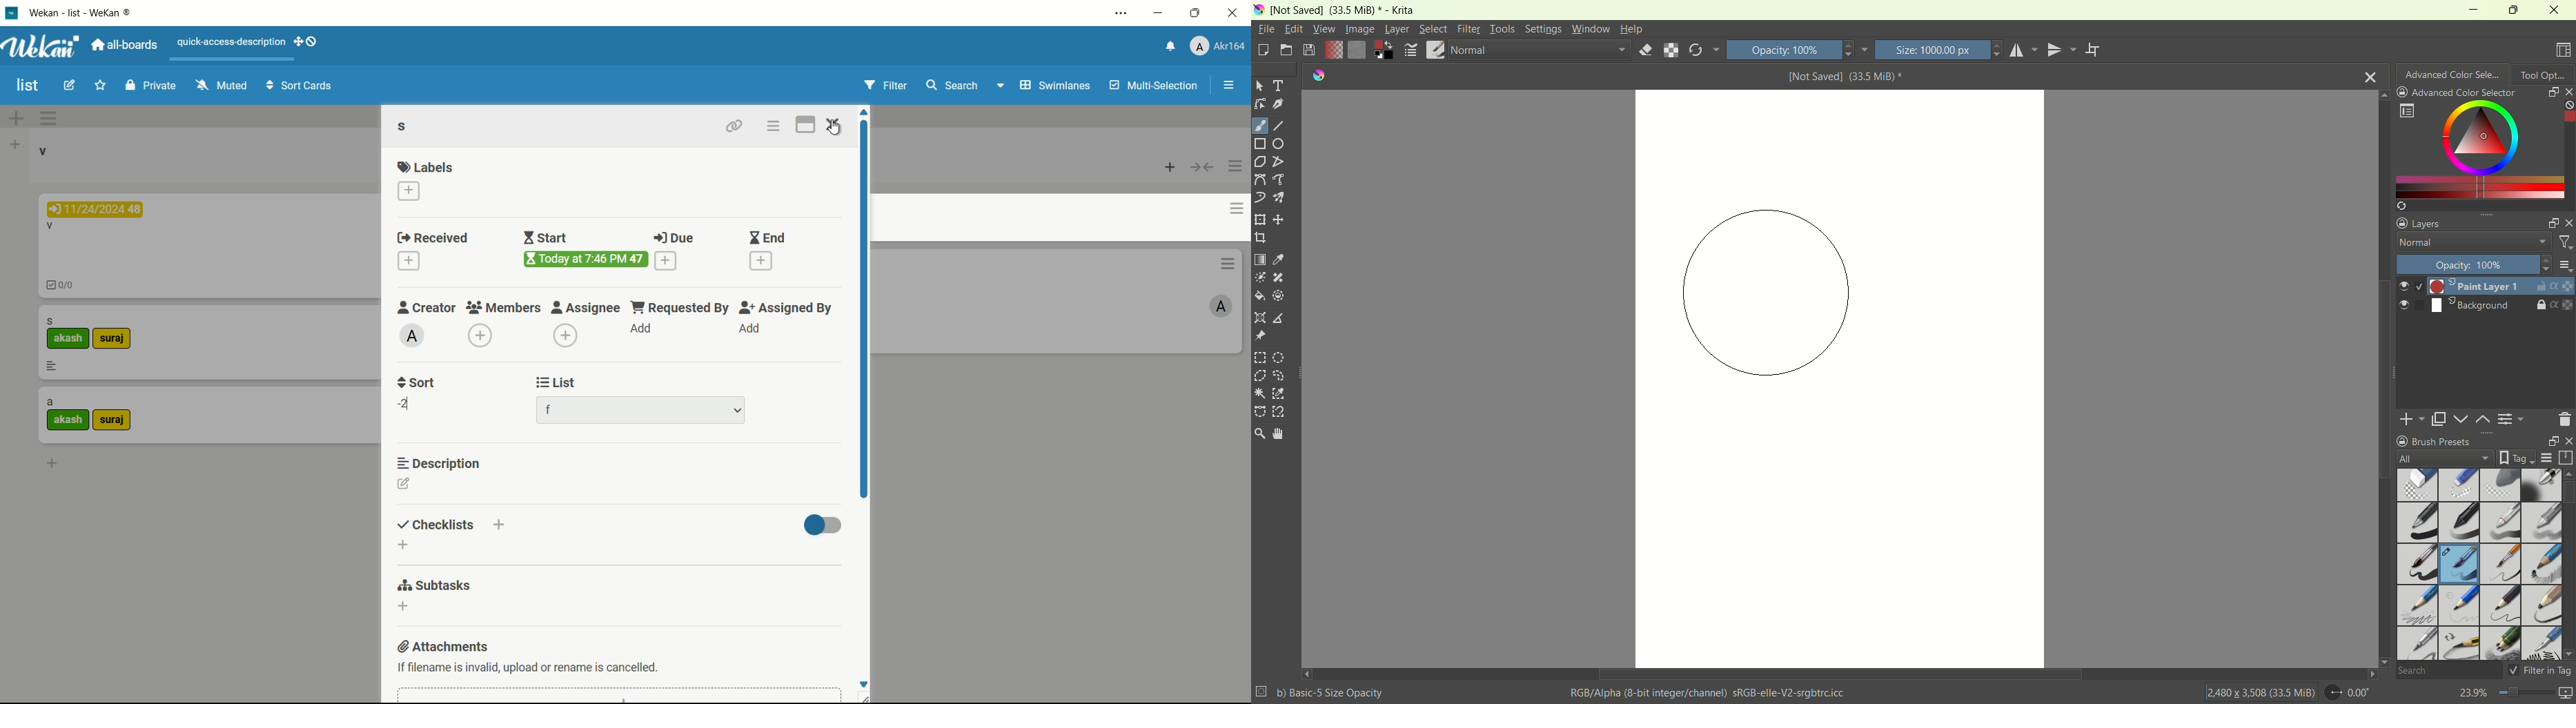  I want to click on dynamic brush, so click(1260, 197).